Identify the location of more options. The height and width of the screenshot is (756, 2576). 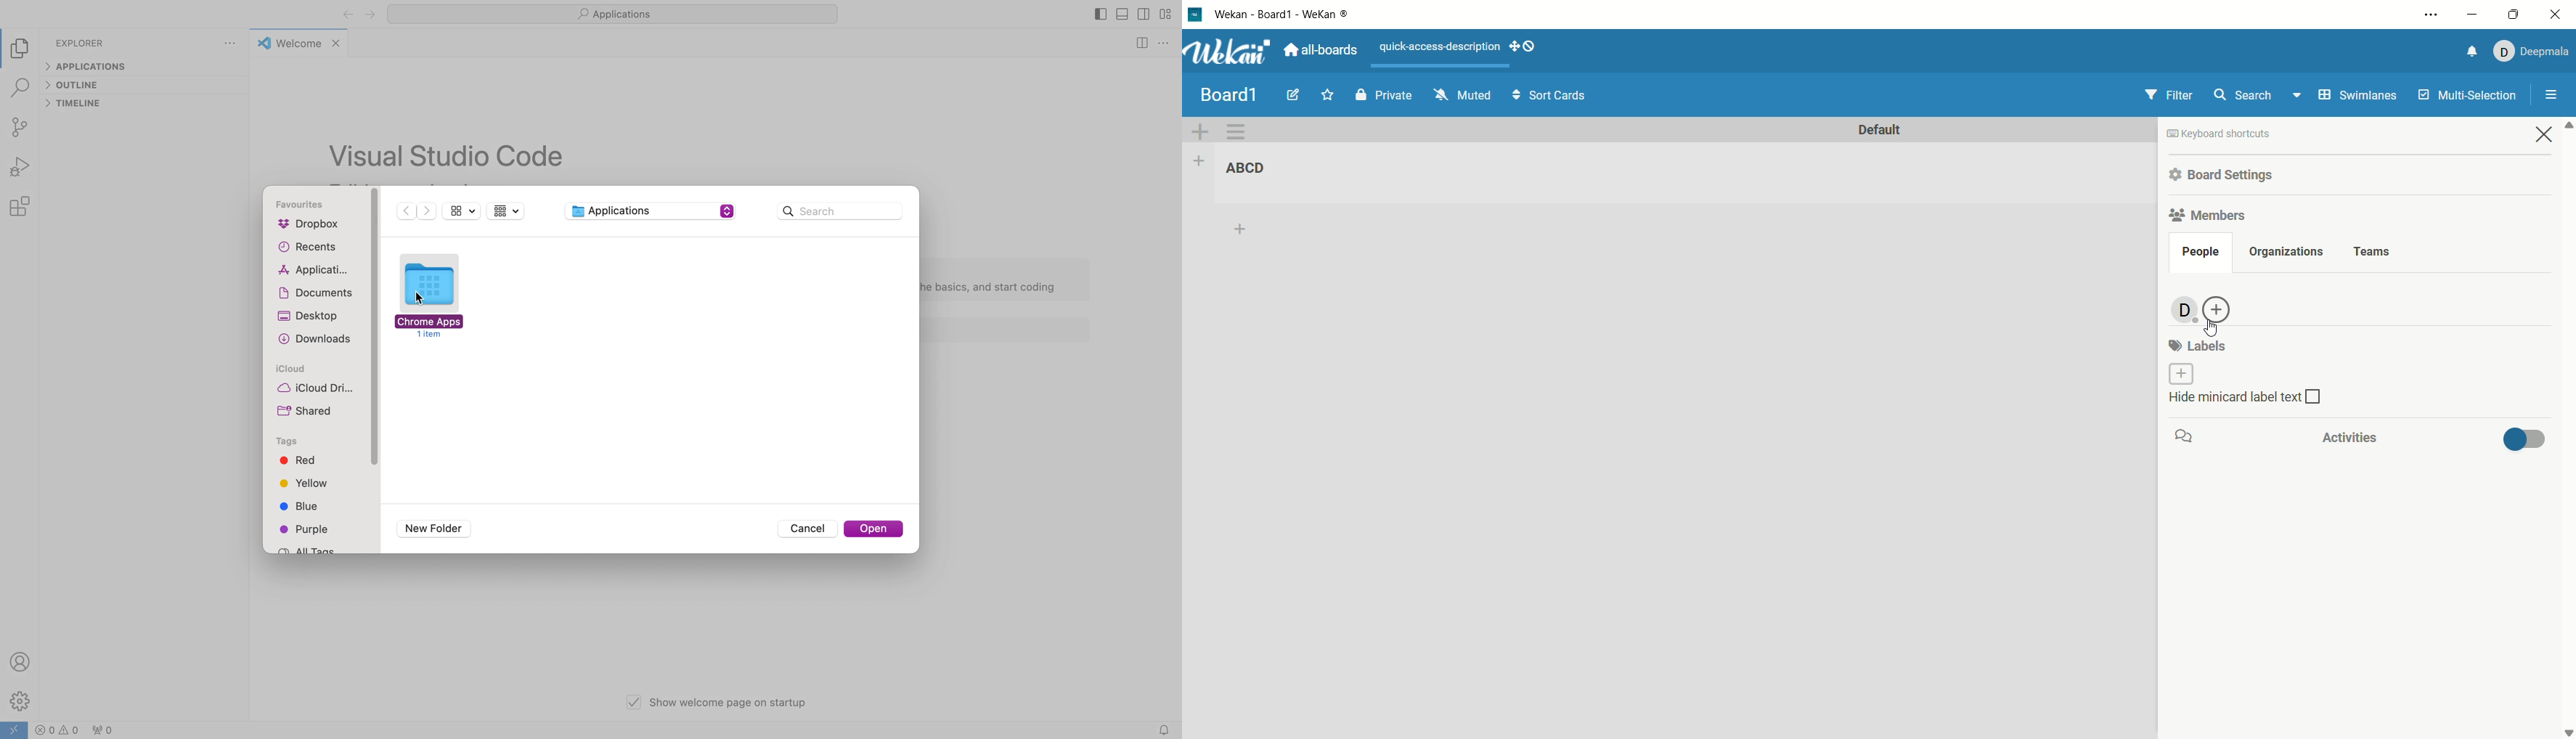
(232, 44).